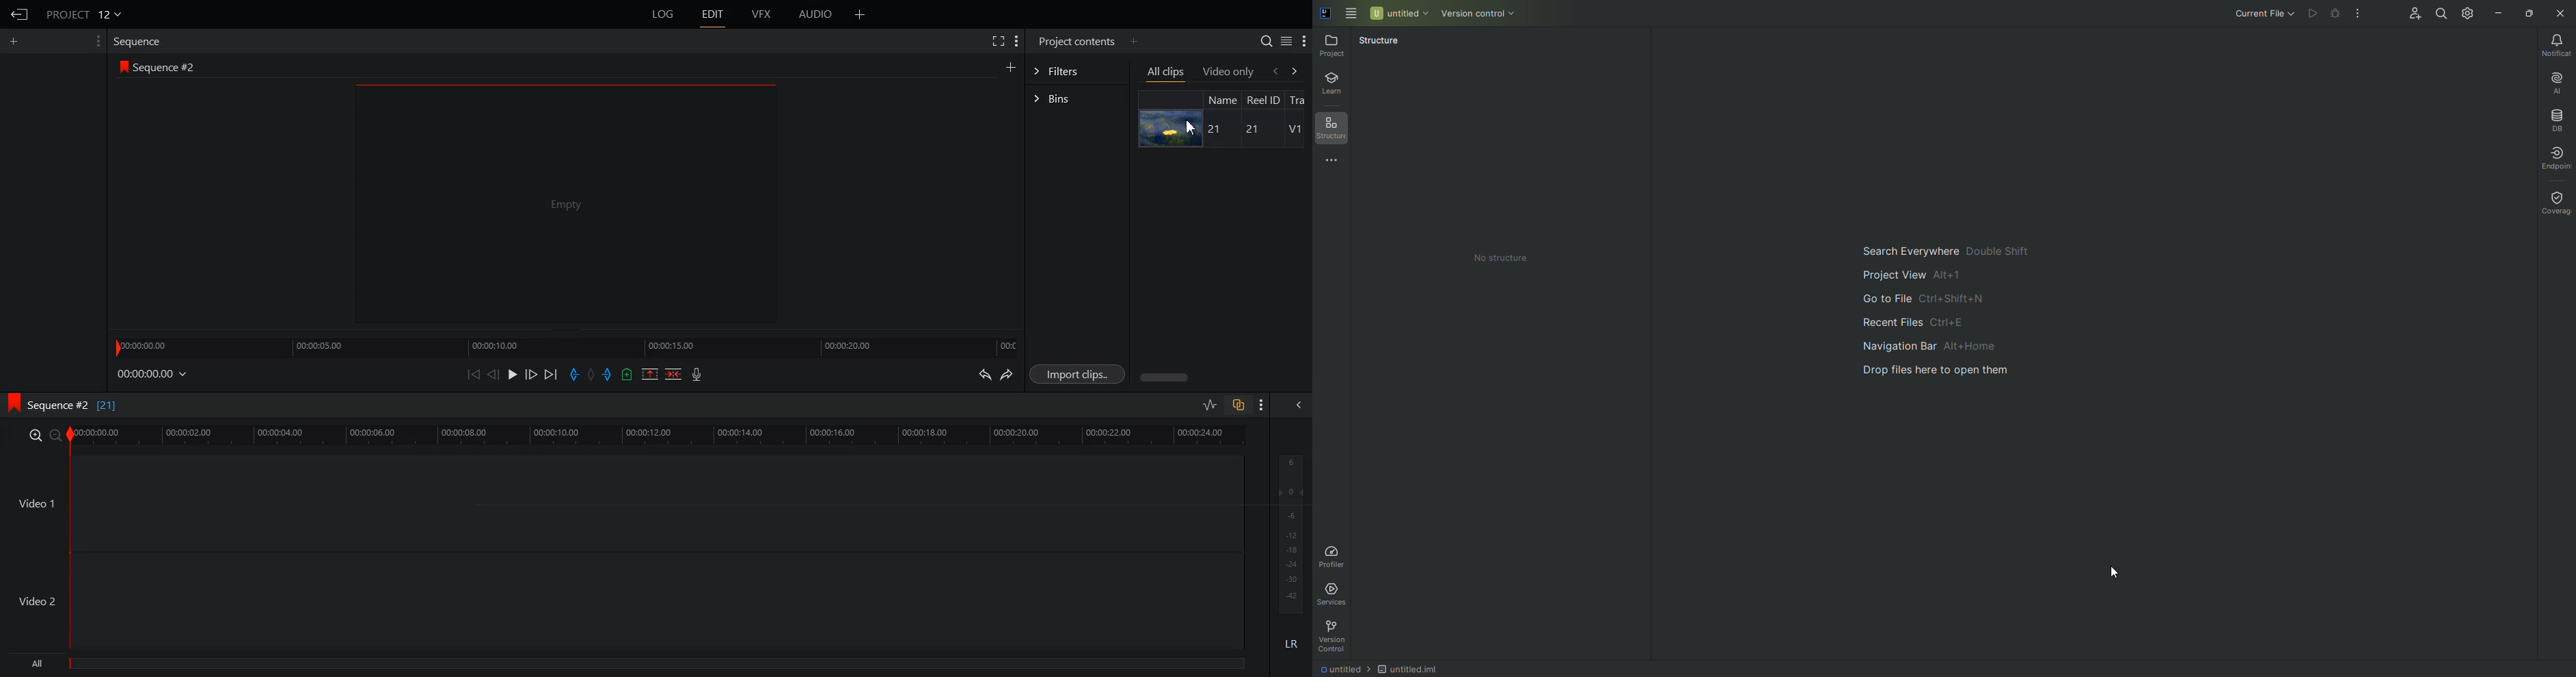 The height and width of the screenshot is (700, 2576). Describe the element at coordinates (1289, 646) in the screenshot. I see `LR` at that location.